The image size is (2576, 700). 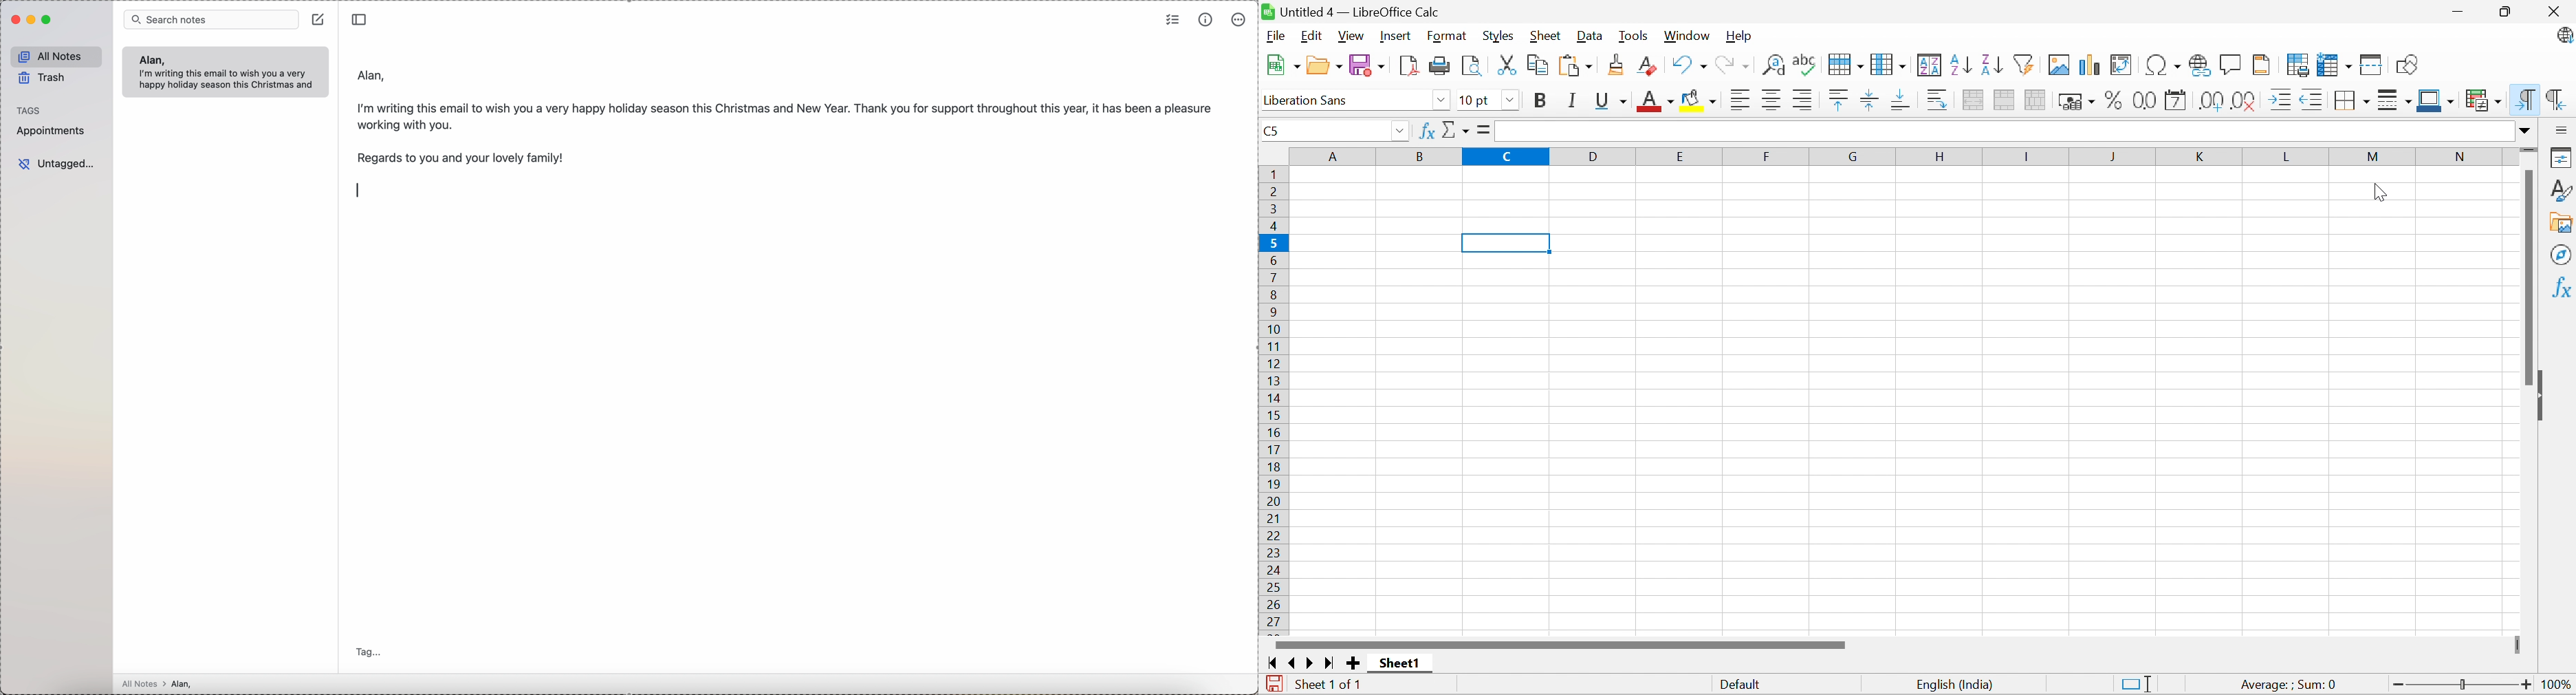 What do you see at coordinates (57, 164) in the screenshot?
I see `untagged` at bounding box center [57, 164].